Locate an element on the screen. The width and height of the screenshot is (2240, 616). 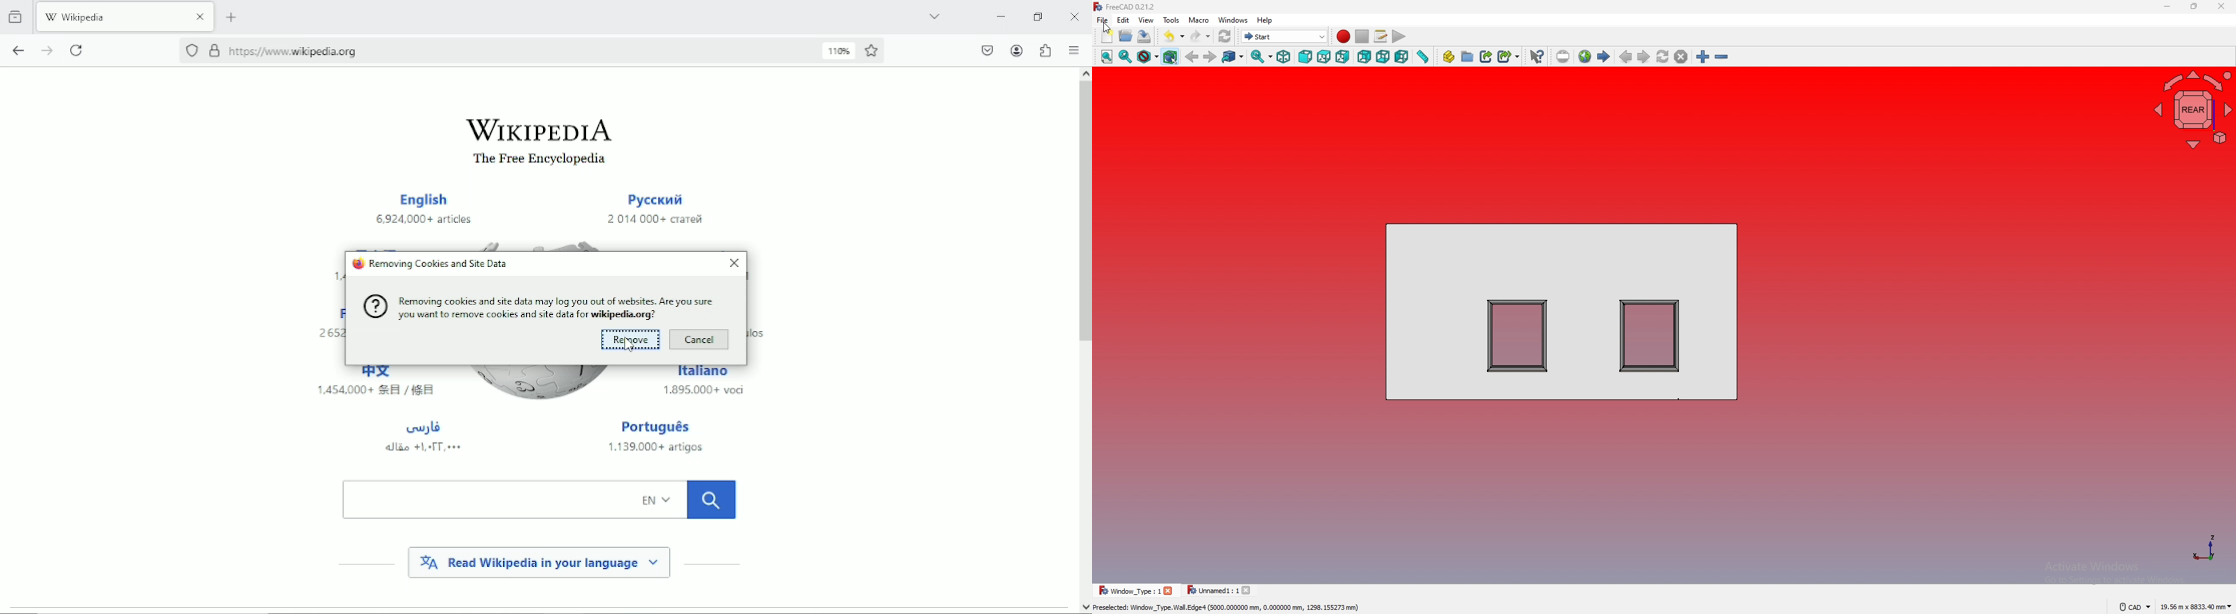
windows is located at coordinates (1232, 20).